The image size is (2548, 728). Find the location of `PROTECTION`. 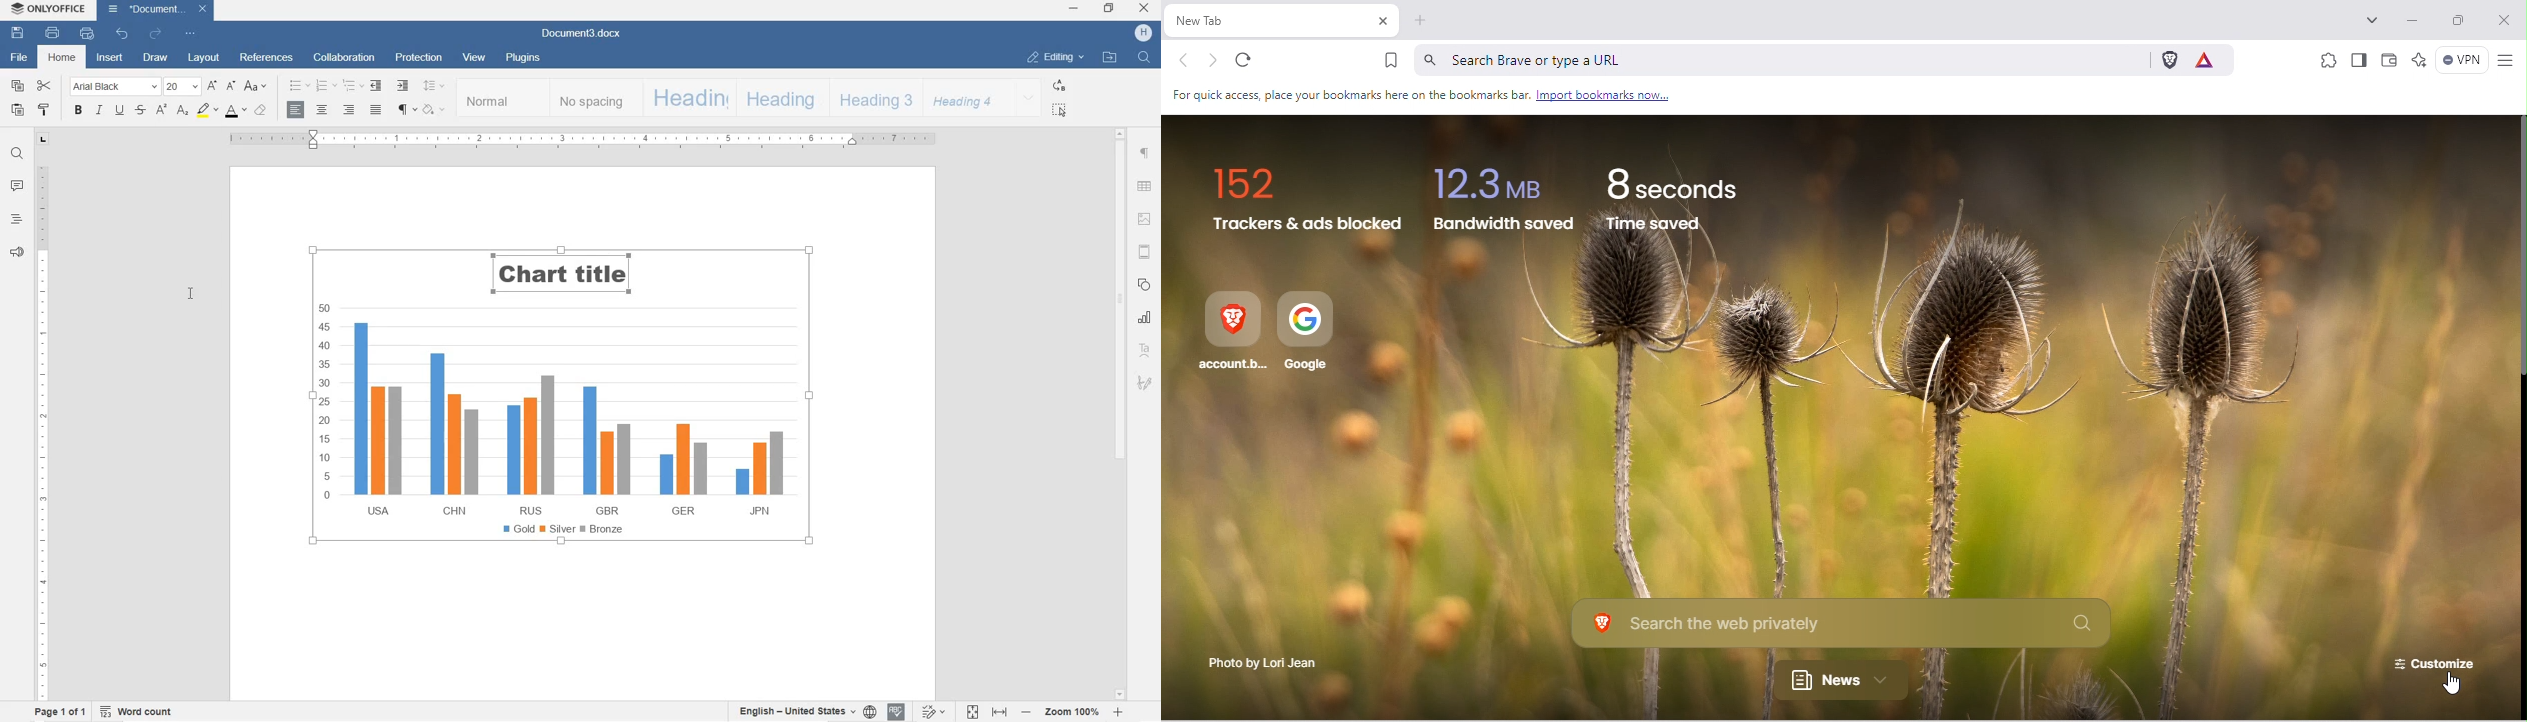

PROTECTION is located at coordinates (417, 57).